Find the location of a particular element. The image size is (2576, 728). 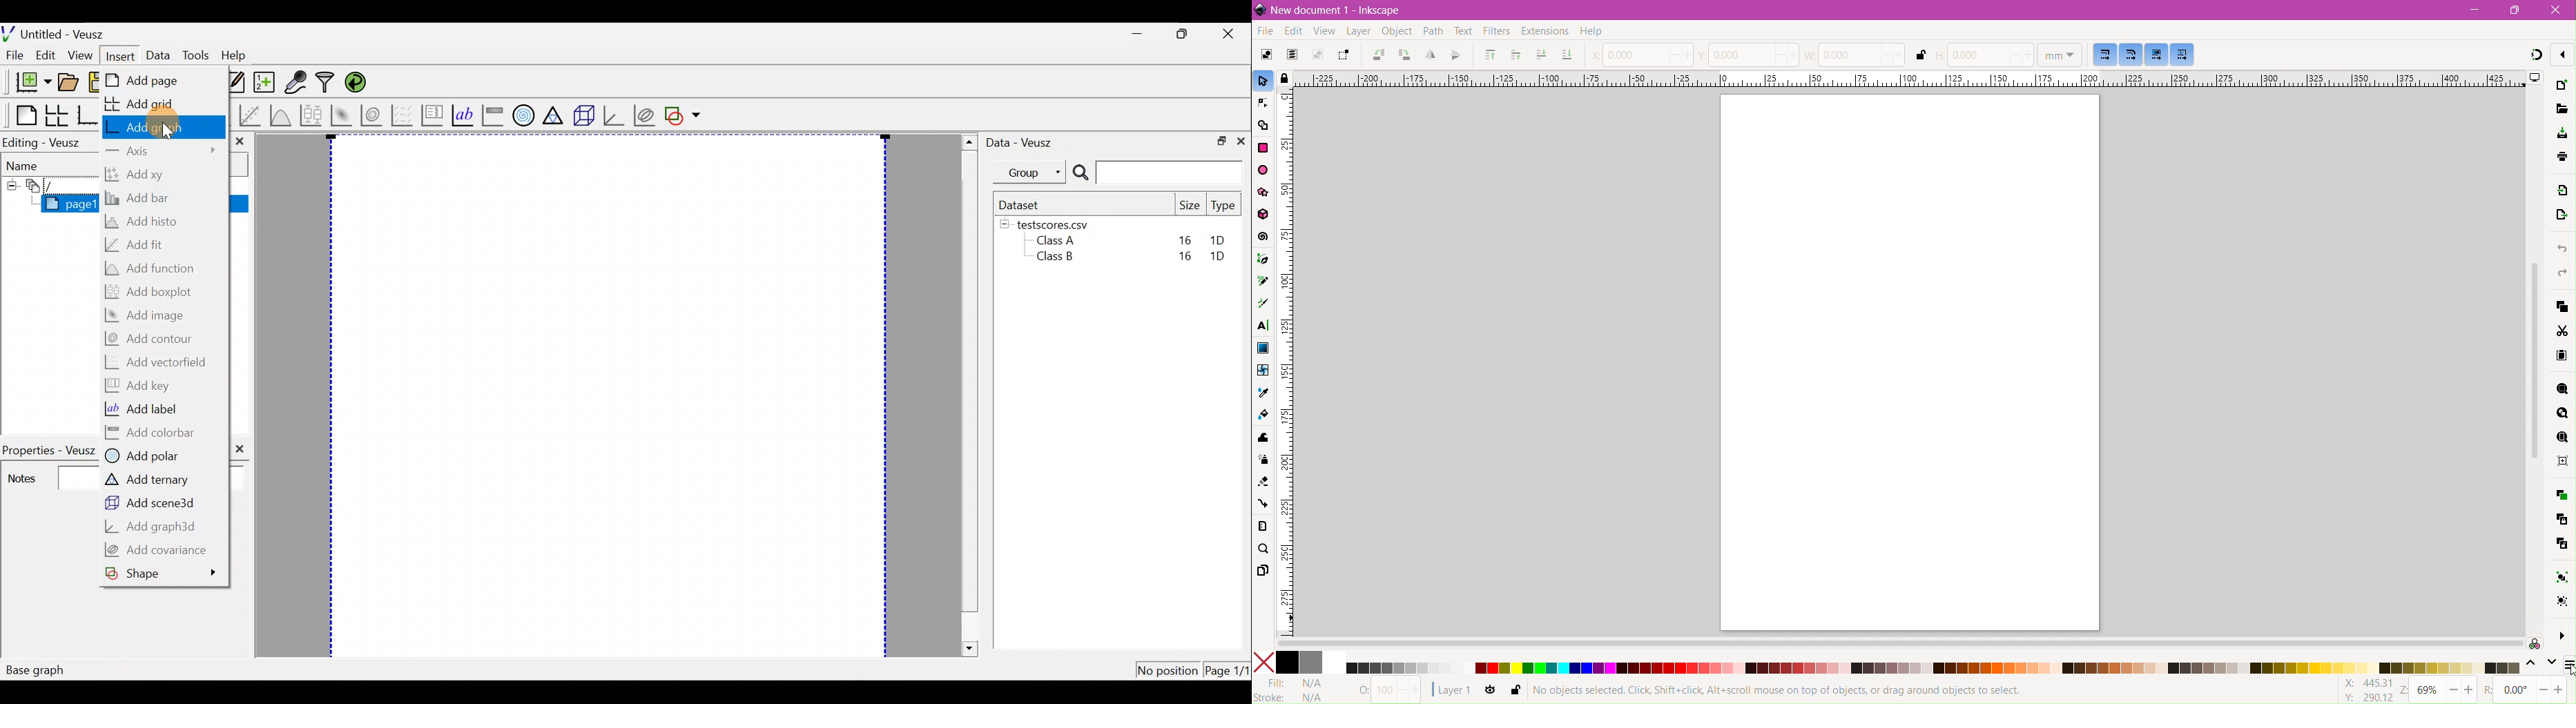

Colors is located at coordinates (1299, 663).